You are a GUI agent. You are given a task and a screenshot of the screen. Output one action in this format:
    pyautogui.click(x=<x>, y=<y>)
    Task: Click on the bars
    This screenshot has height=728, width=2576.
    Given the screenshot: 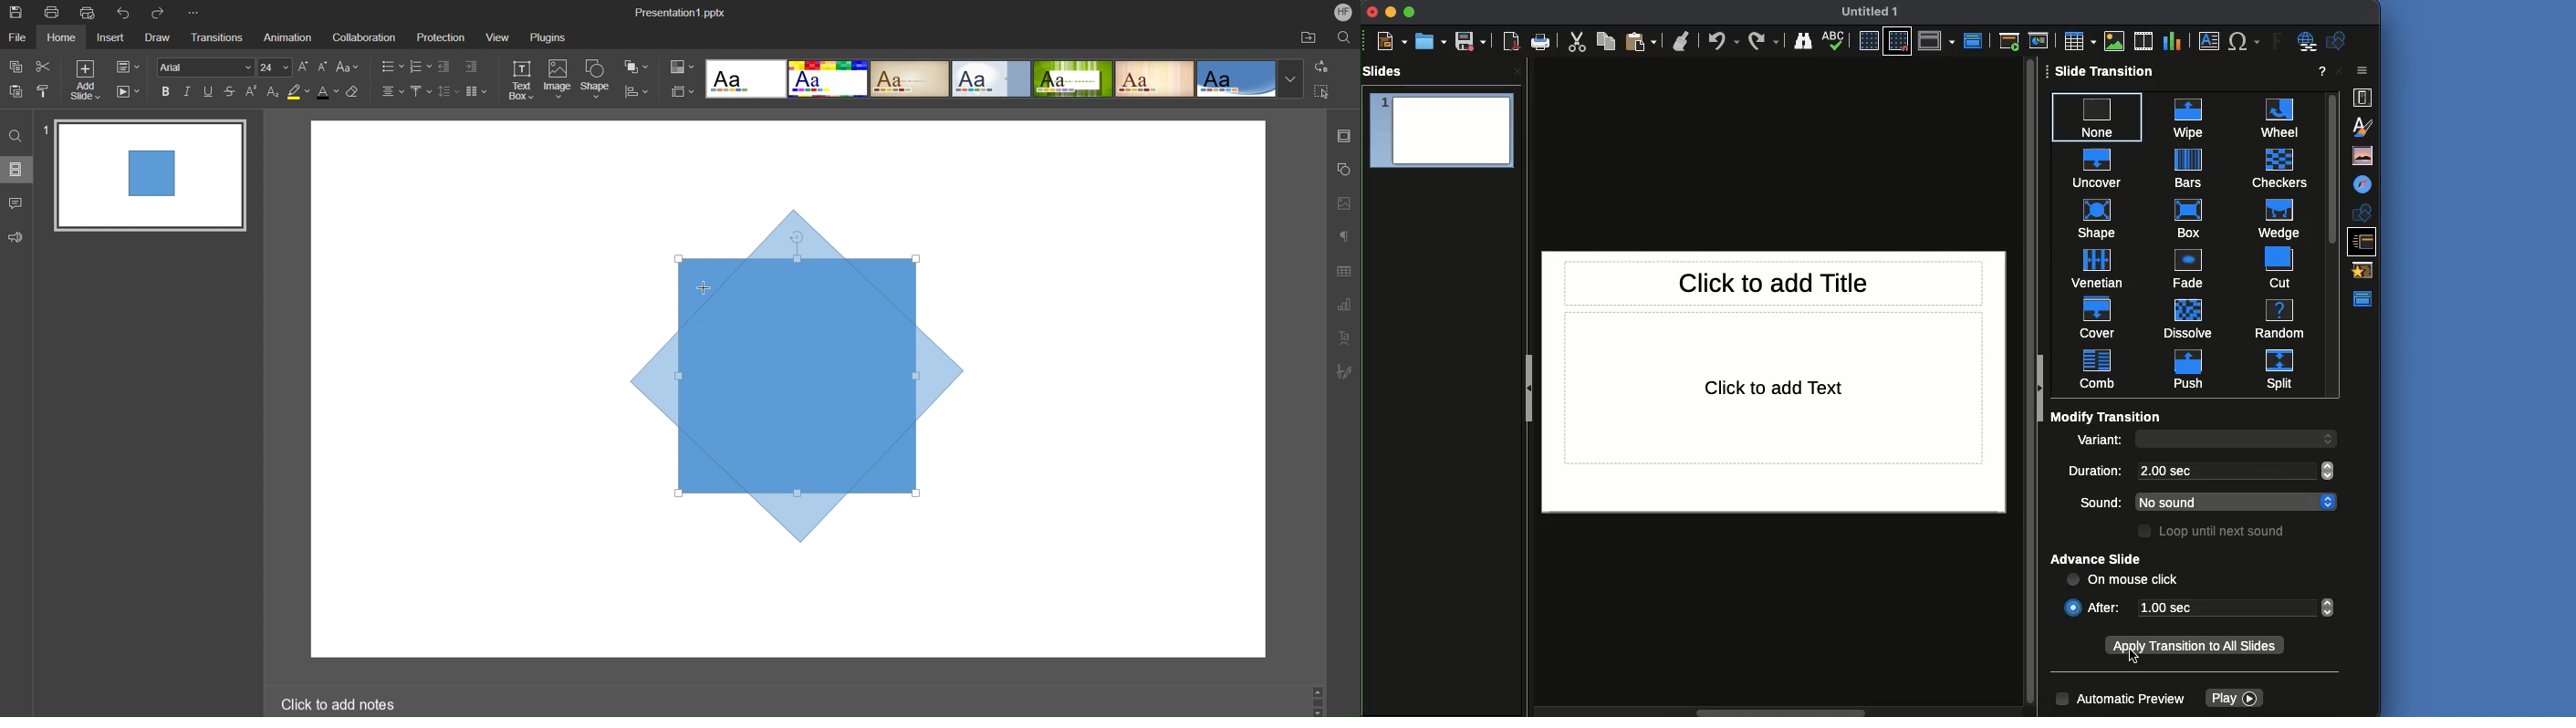 What is the action you would take?
    pyautogui.click(x=2187, y=168)
    